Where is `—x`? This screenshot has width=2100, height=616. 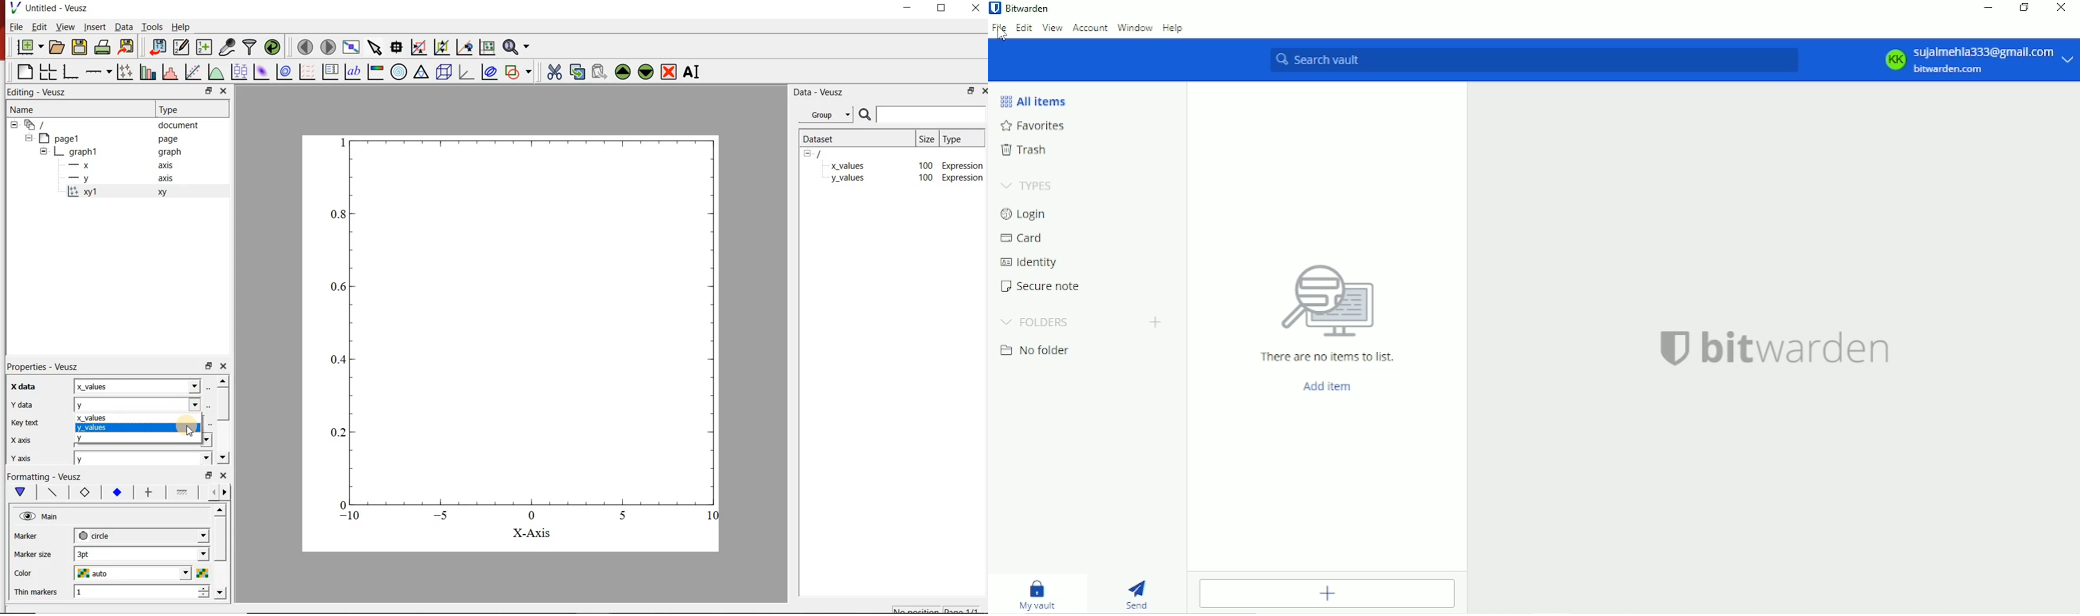
—x is located at coordinates (82, 164).